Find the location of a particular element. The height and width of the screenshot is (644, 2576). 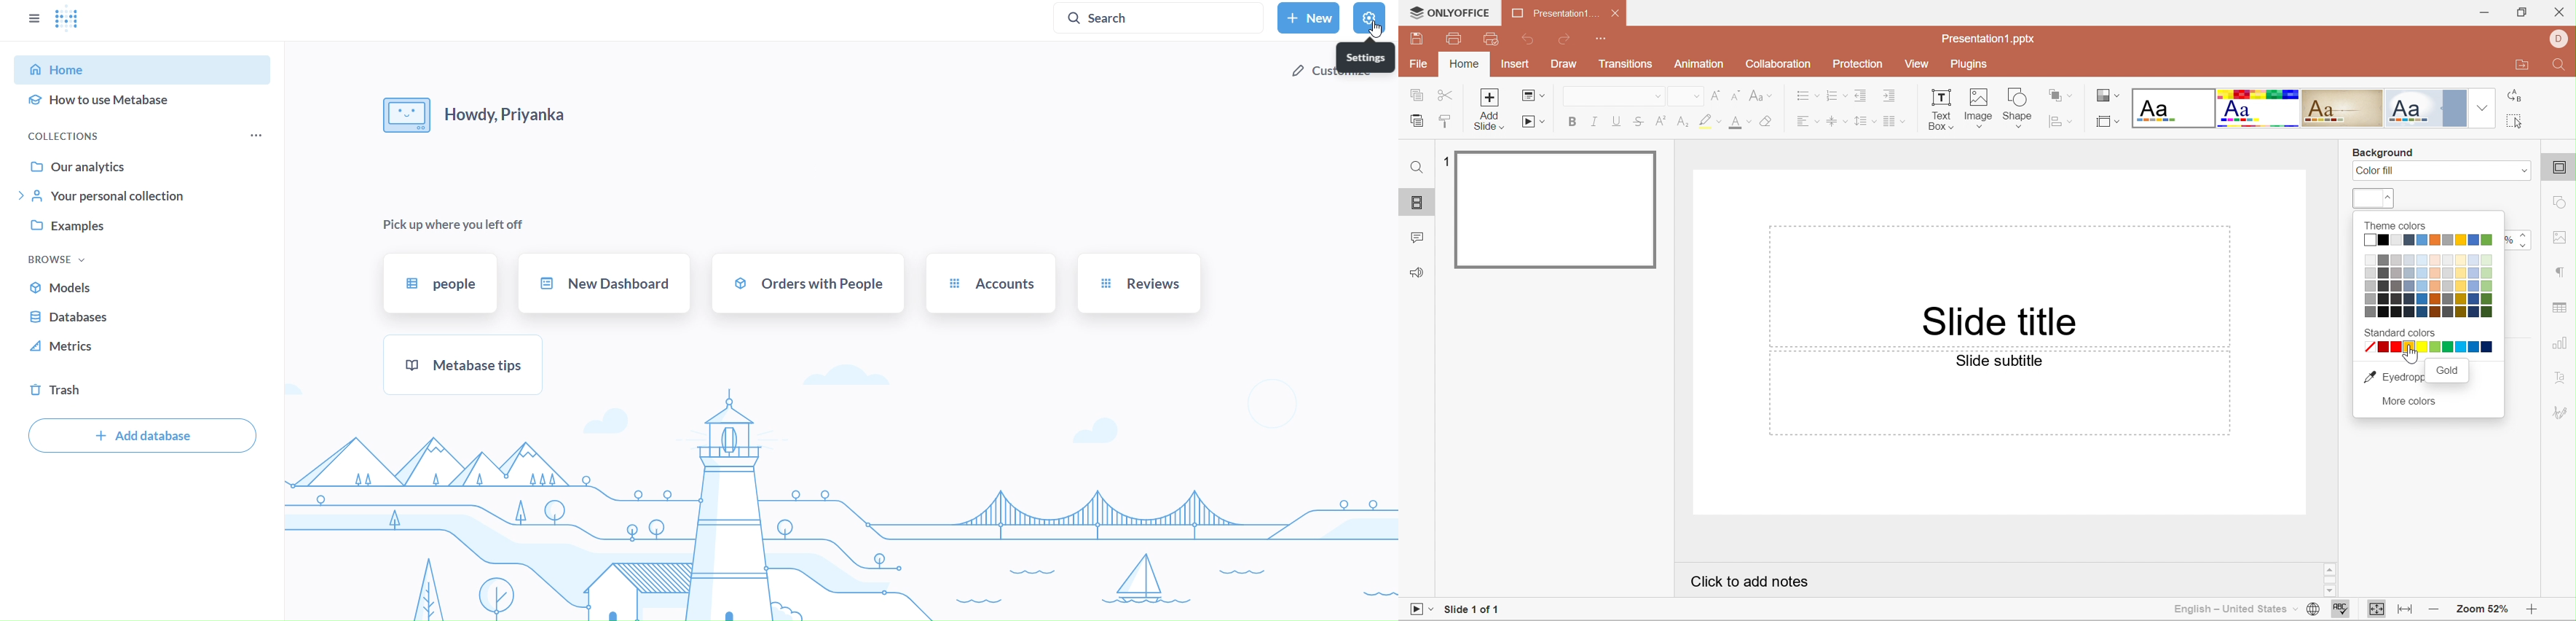

Numbering is located at coordinates (1837, 97).